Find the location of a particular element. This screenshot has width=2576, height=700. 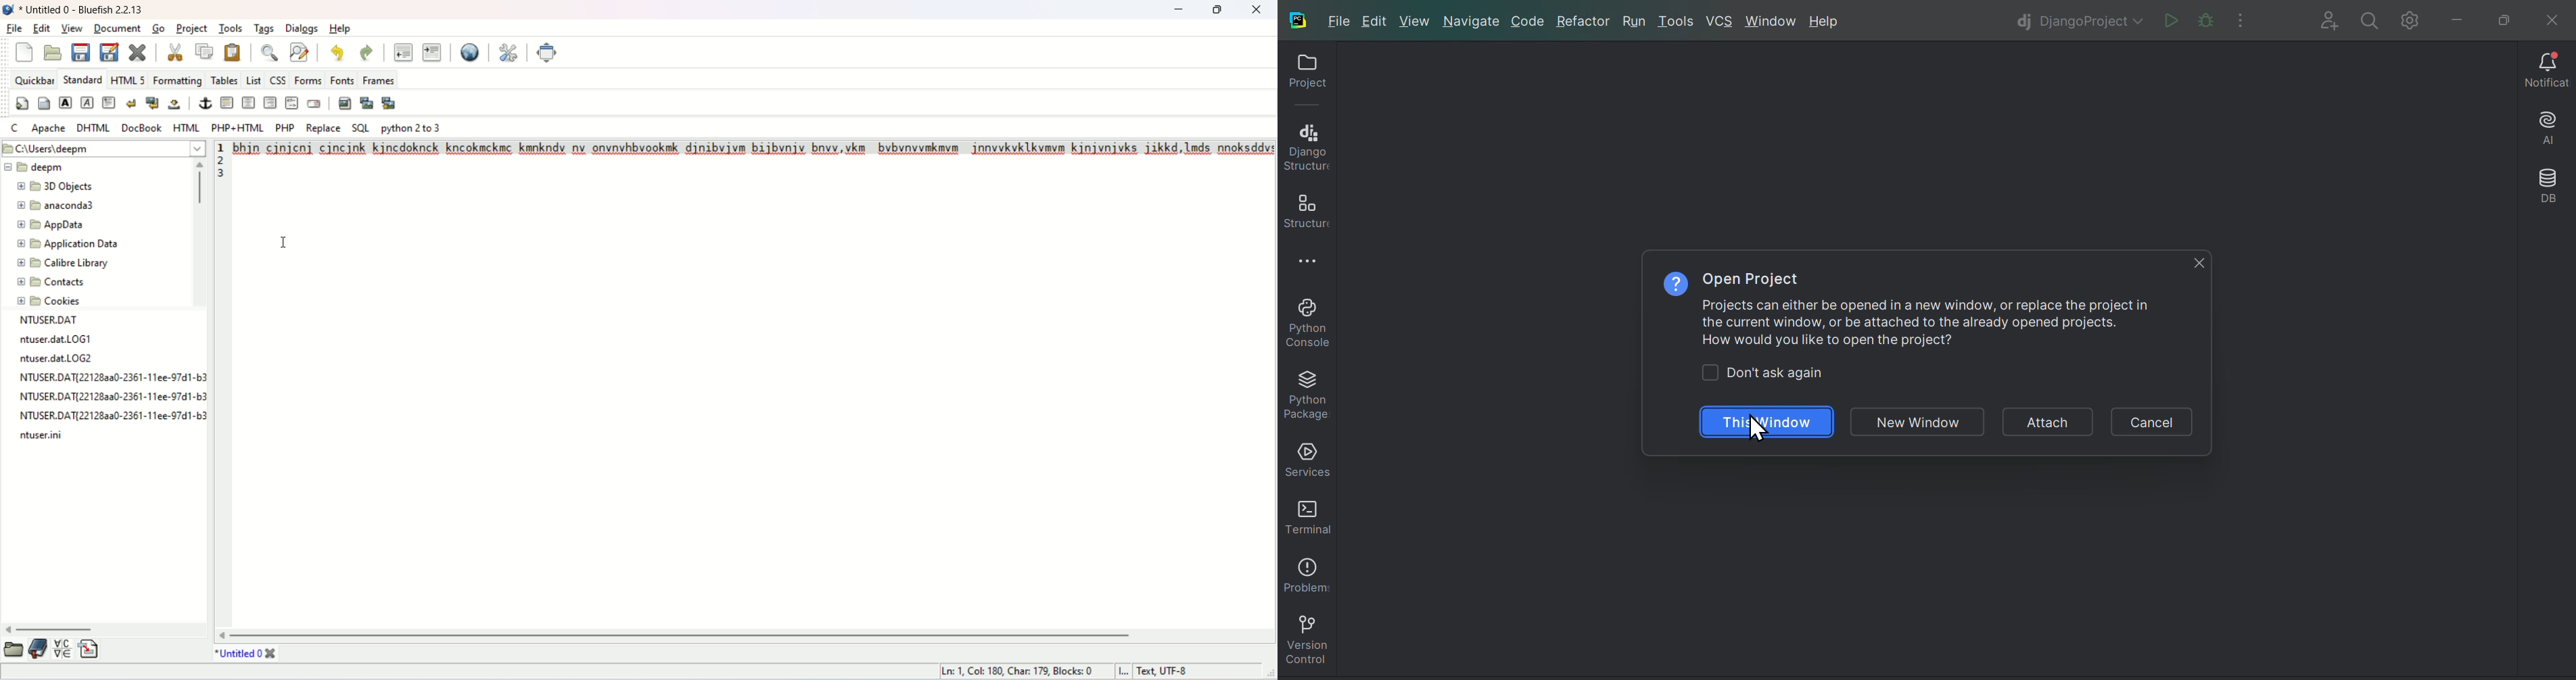

New is located at coordinates (1415, 22).